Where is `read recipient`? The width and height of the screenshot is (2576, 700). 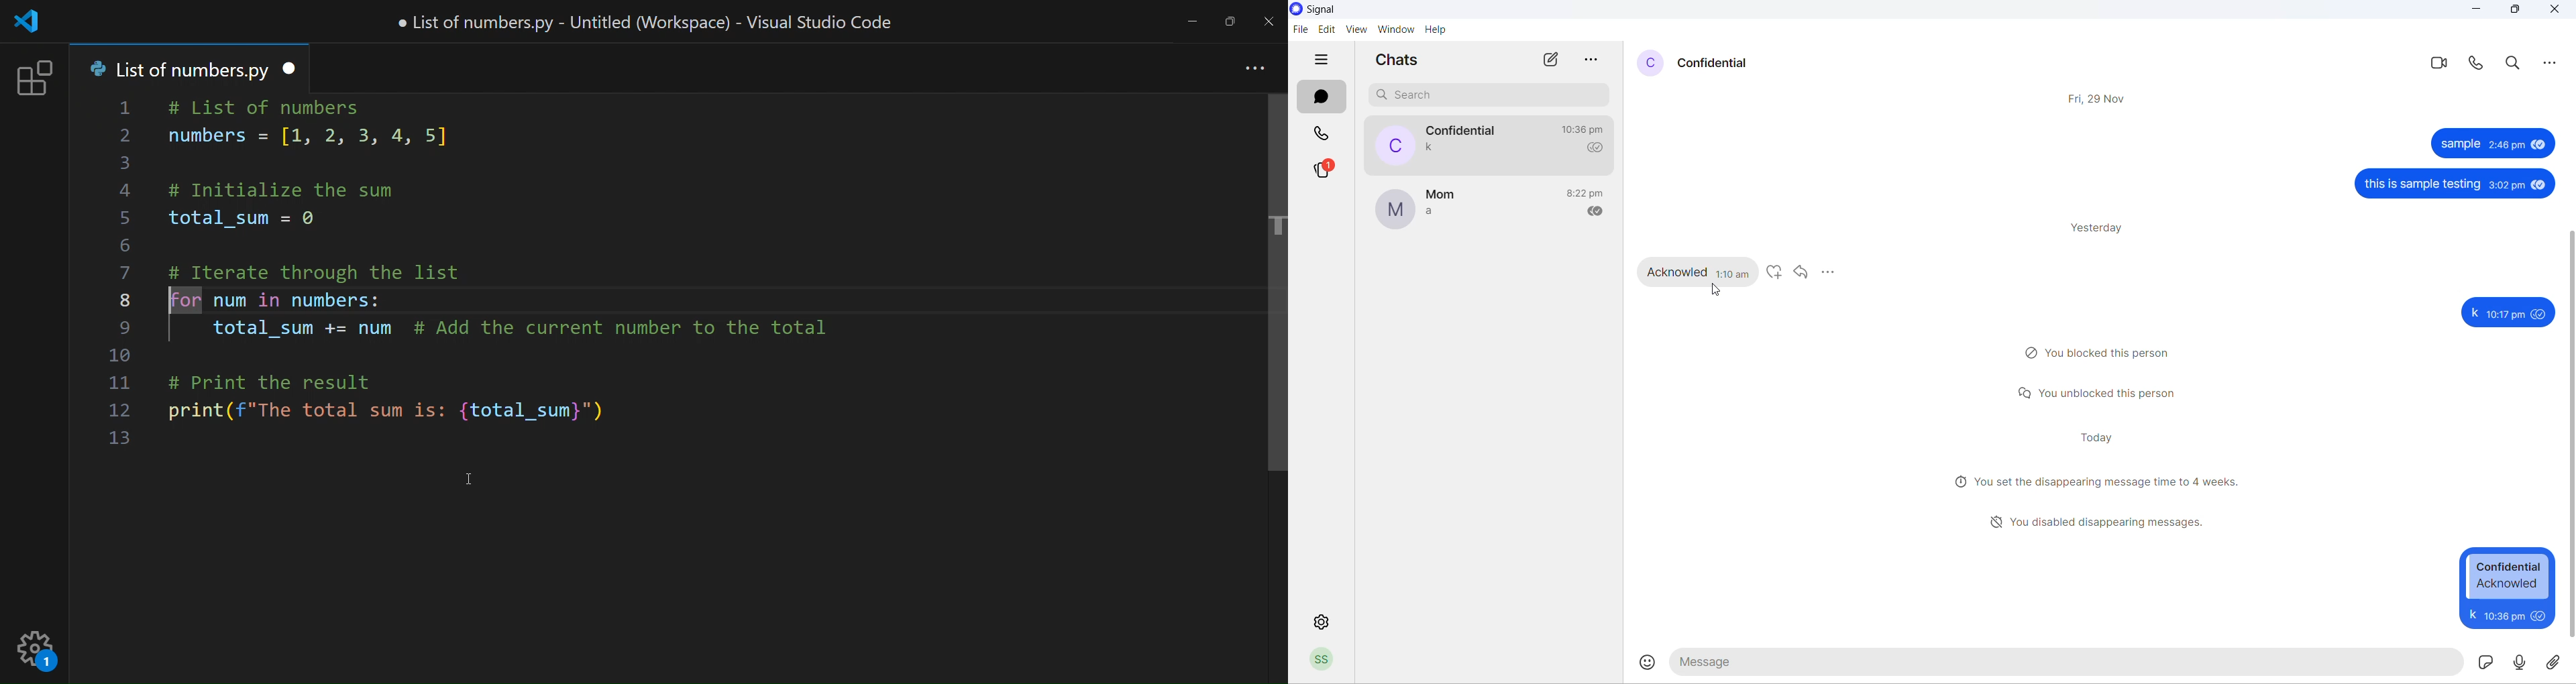 read recipient is located at coordinates (1597, 210).